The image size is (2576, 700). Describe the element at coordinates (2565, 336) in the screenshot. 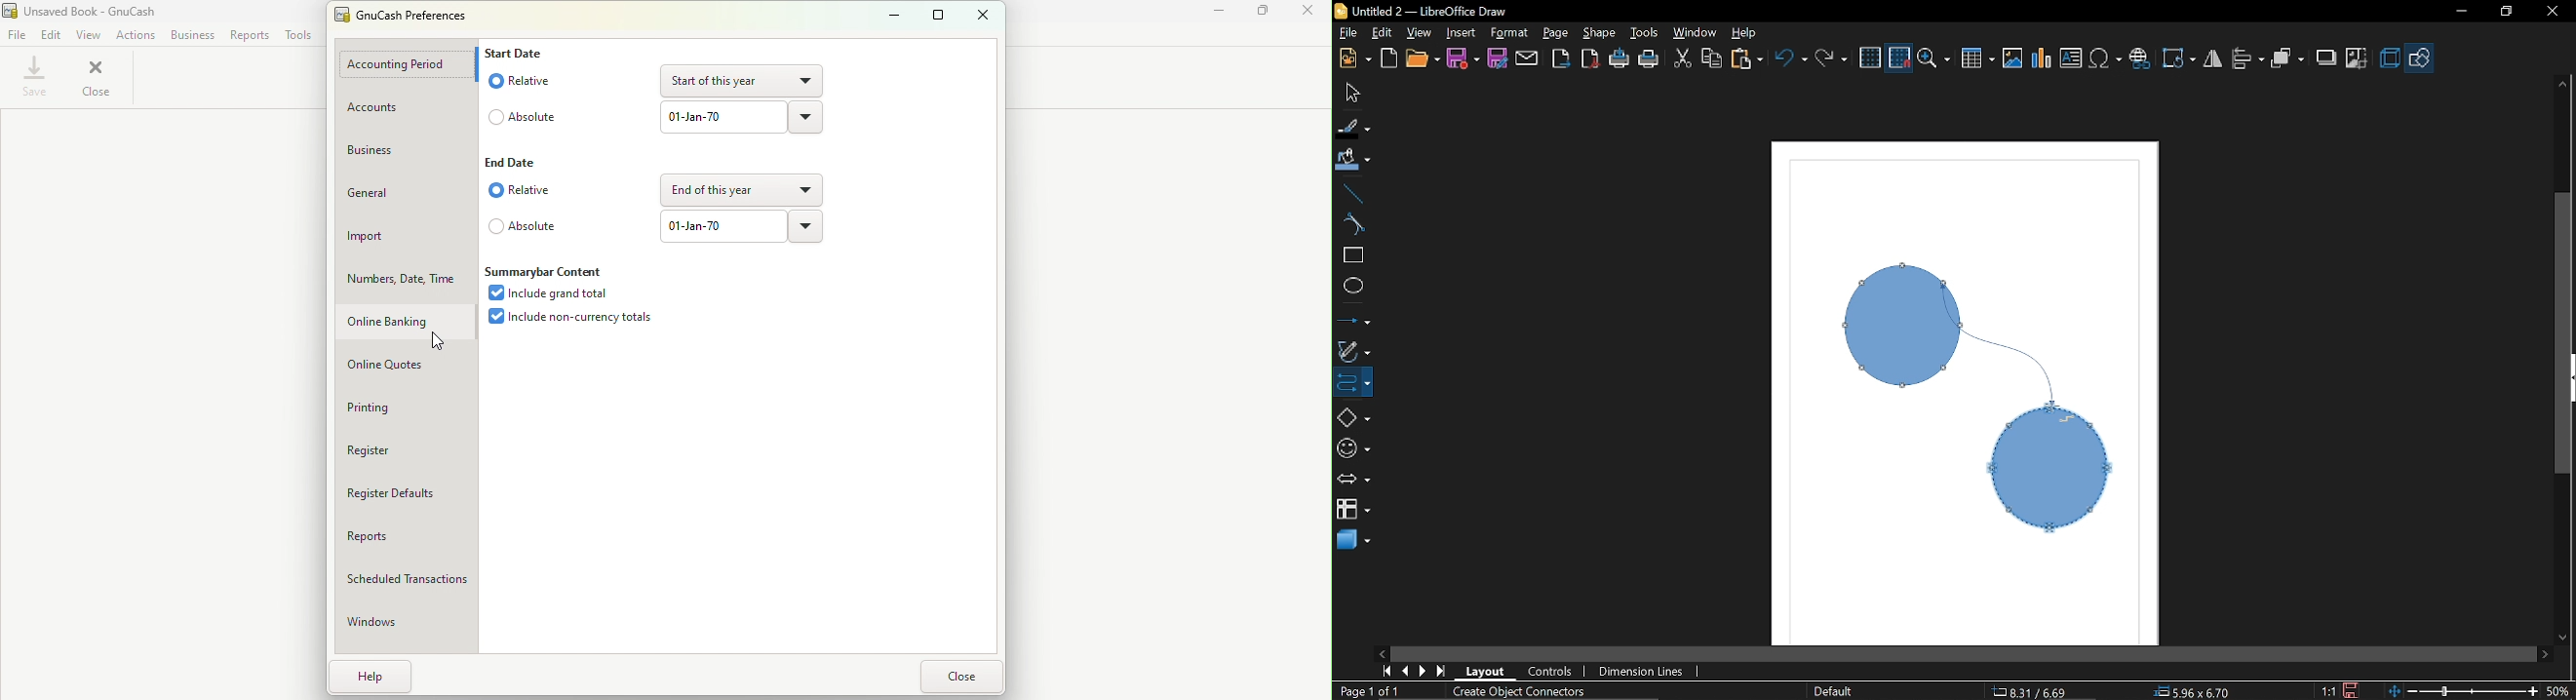

I see `Vertcal scrollbar` at that location.